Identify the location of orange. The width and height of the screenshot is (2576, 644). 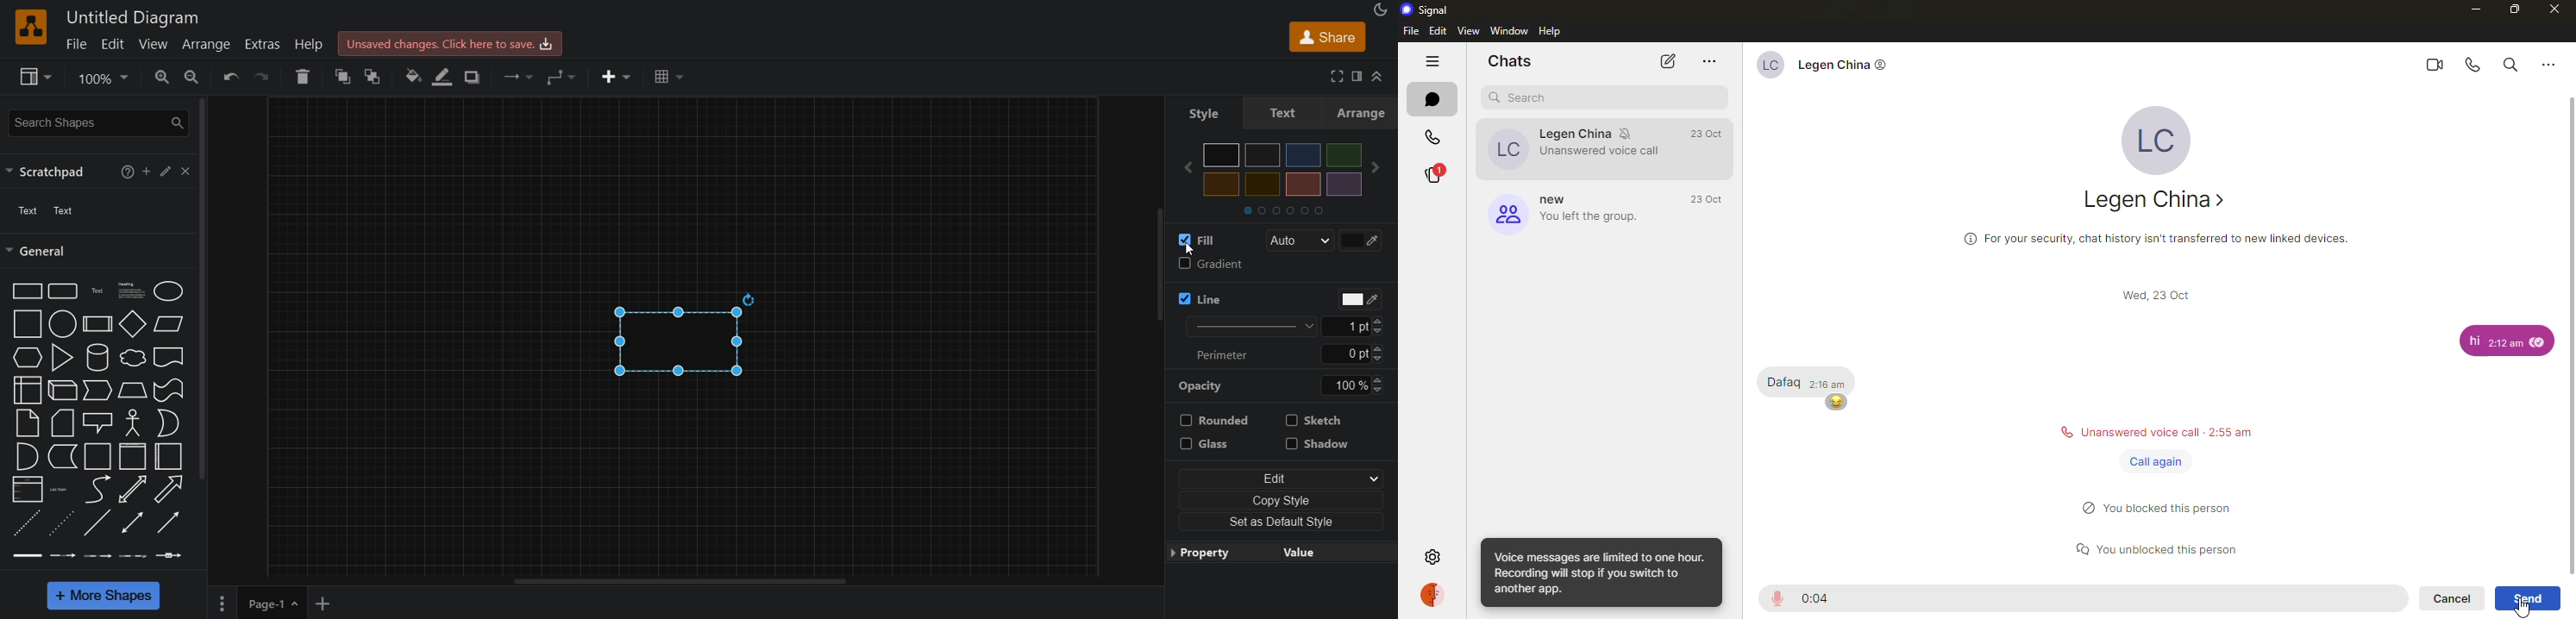
(1223, 184).